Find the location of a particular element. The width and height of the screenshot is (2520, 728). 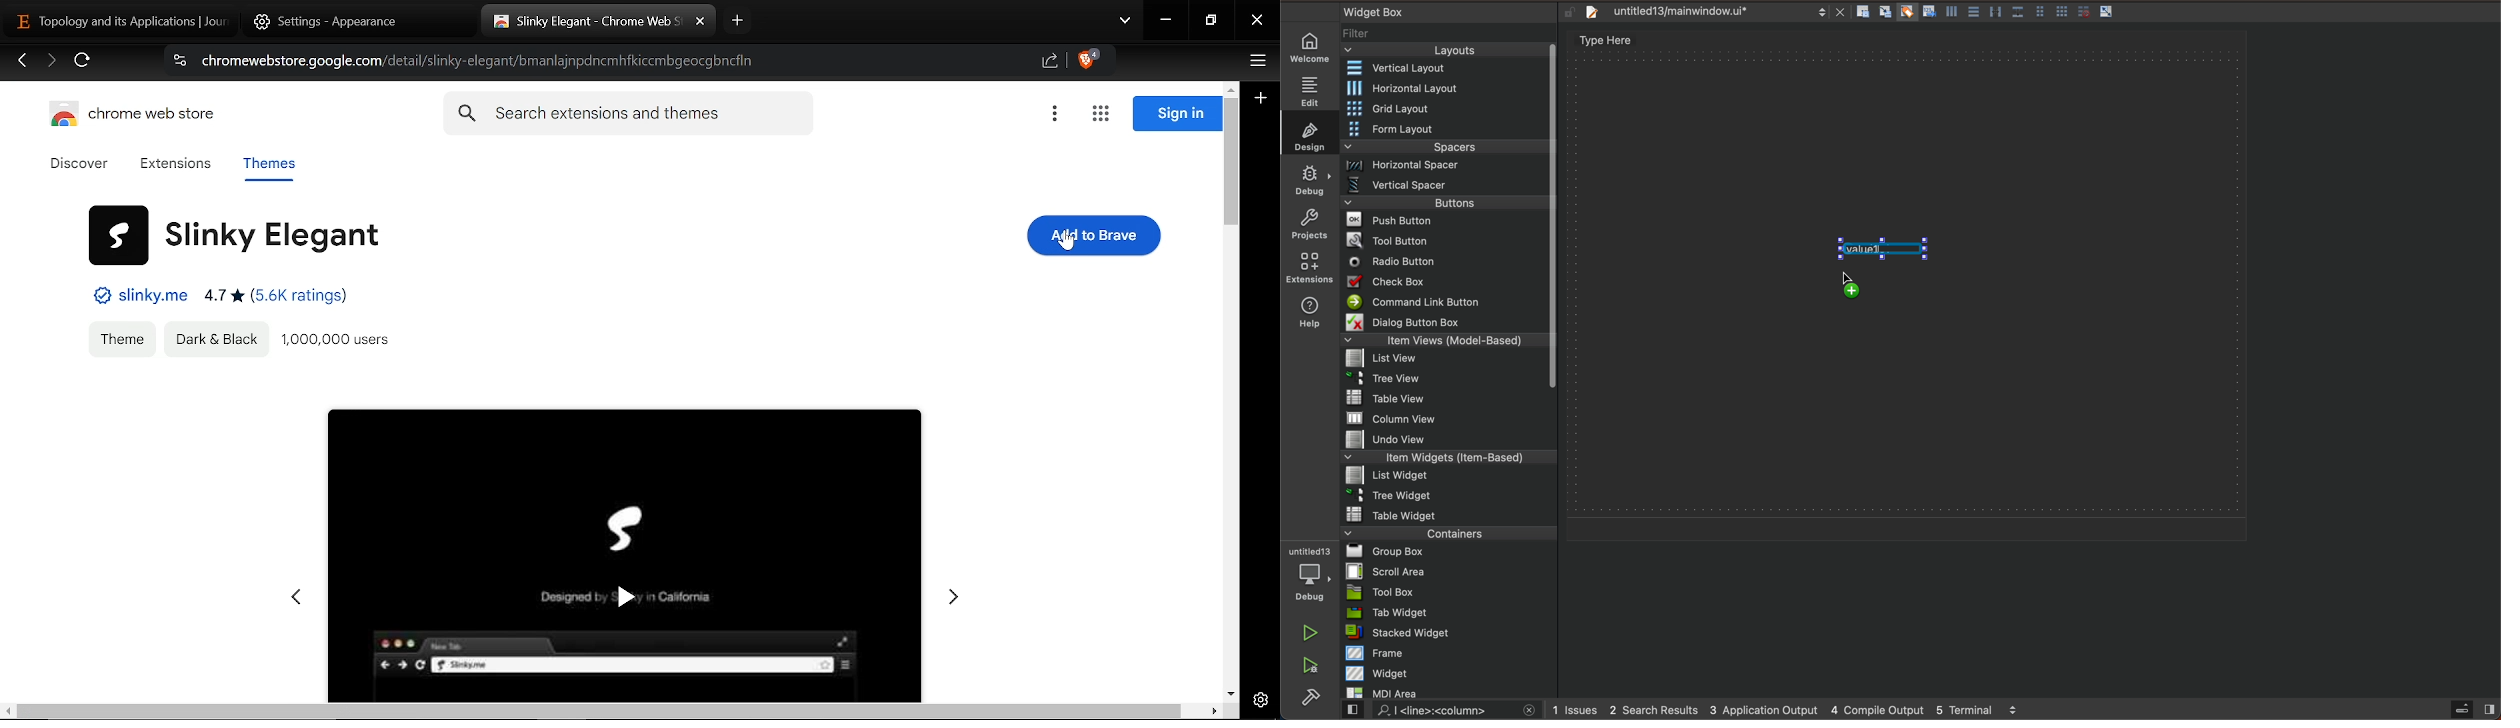

Search tabs is located at coordinates (1125, 22).